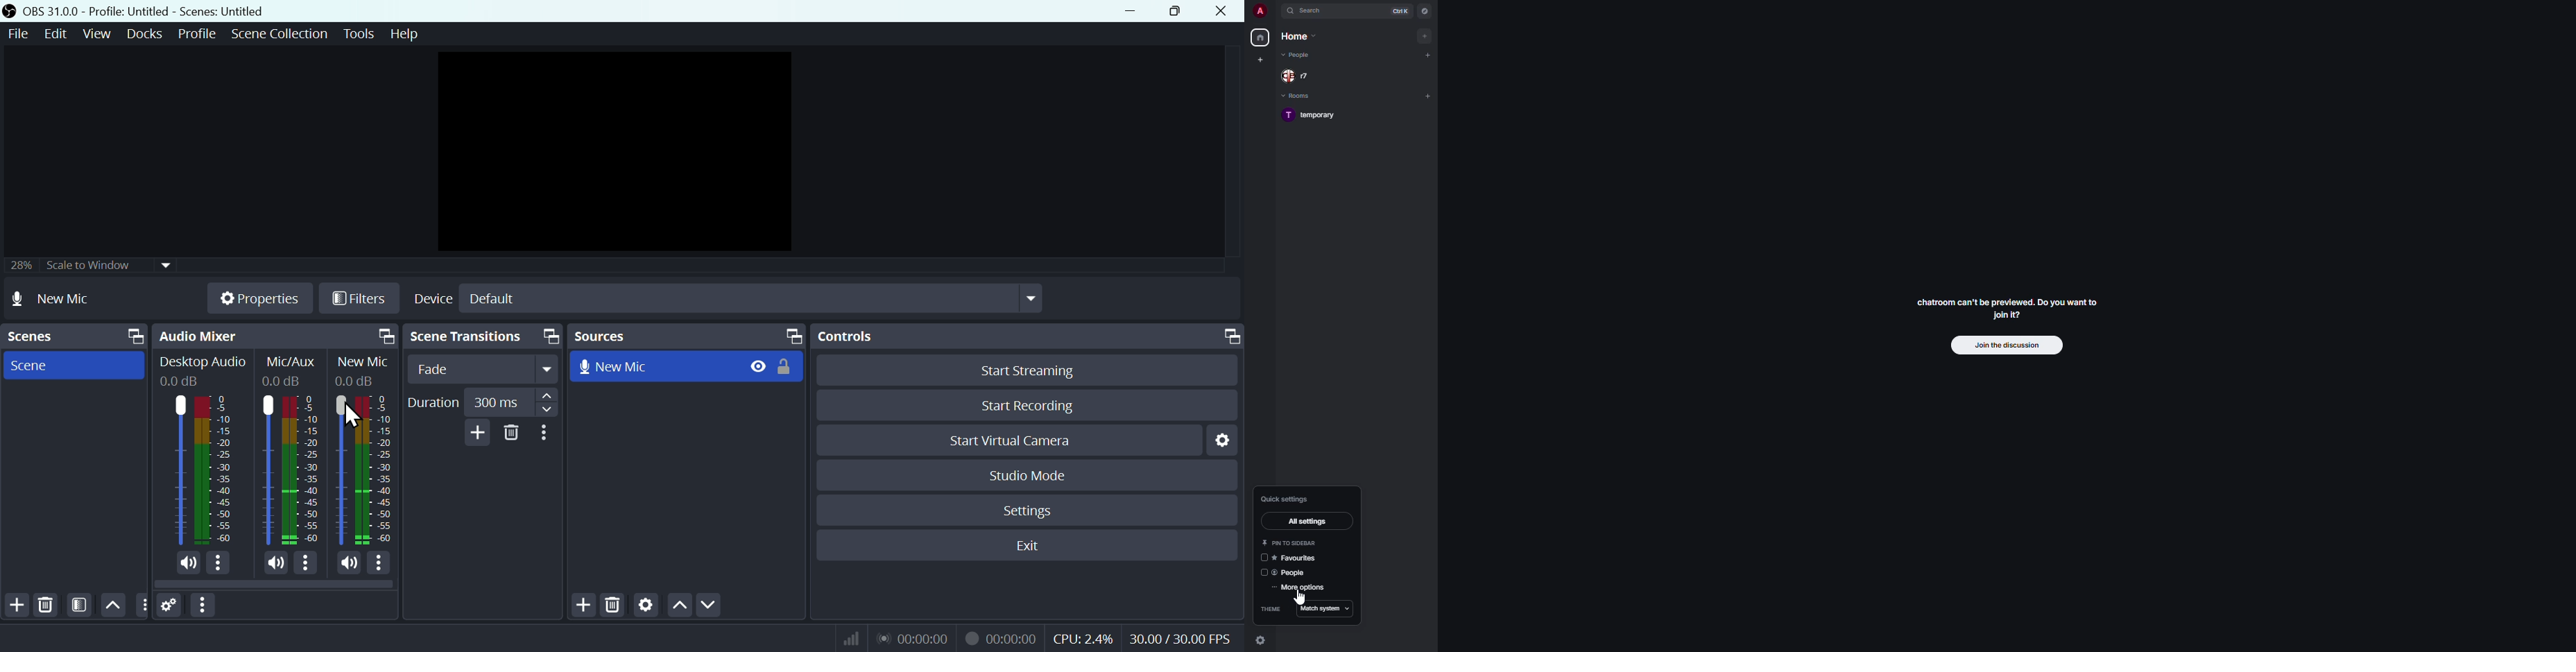 The image size is (2576, 672). I want to click on help, so click(404, 34).